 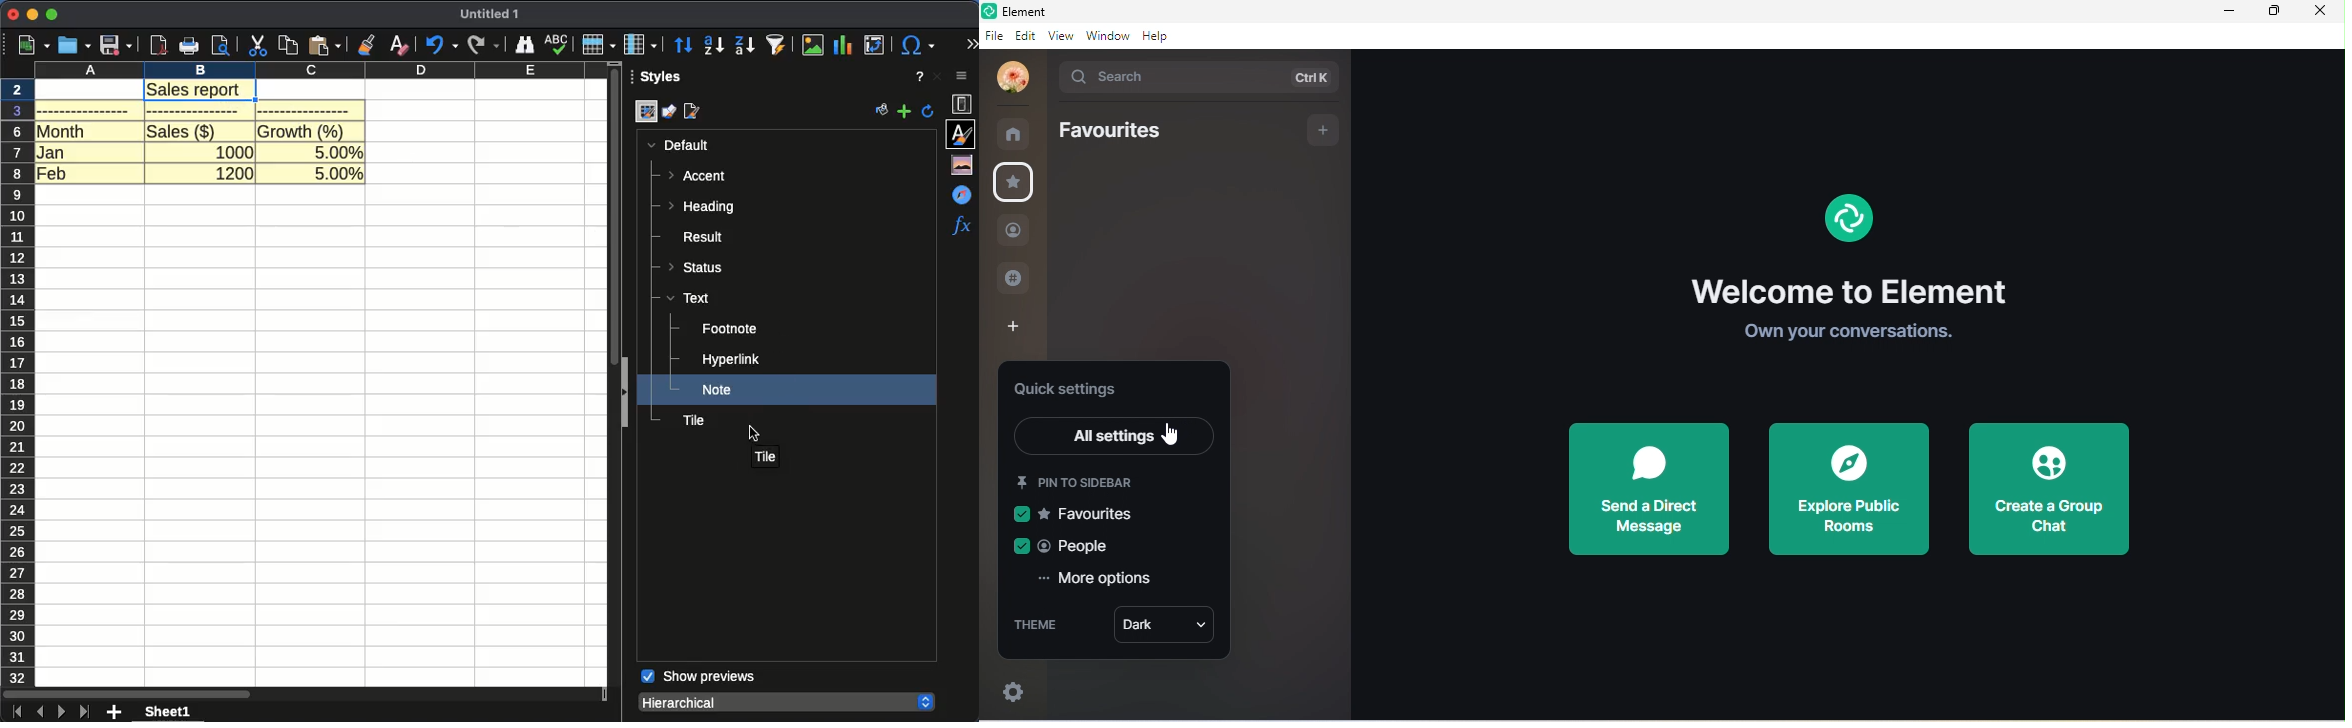 I want to click on image, so click(x=816, y=45).